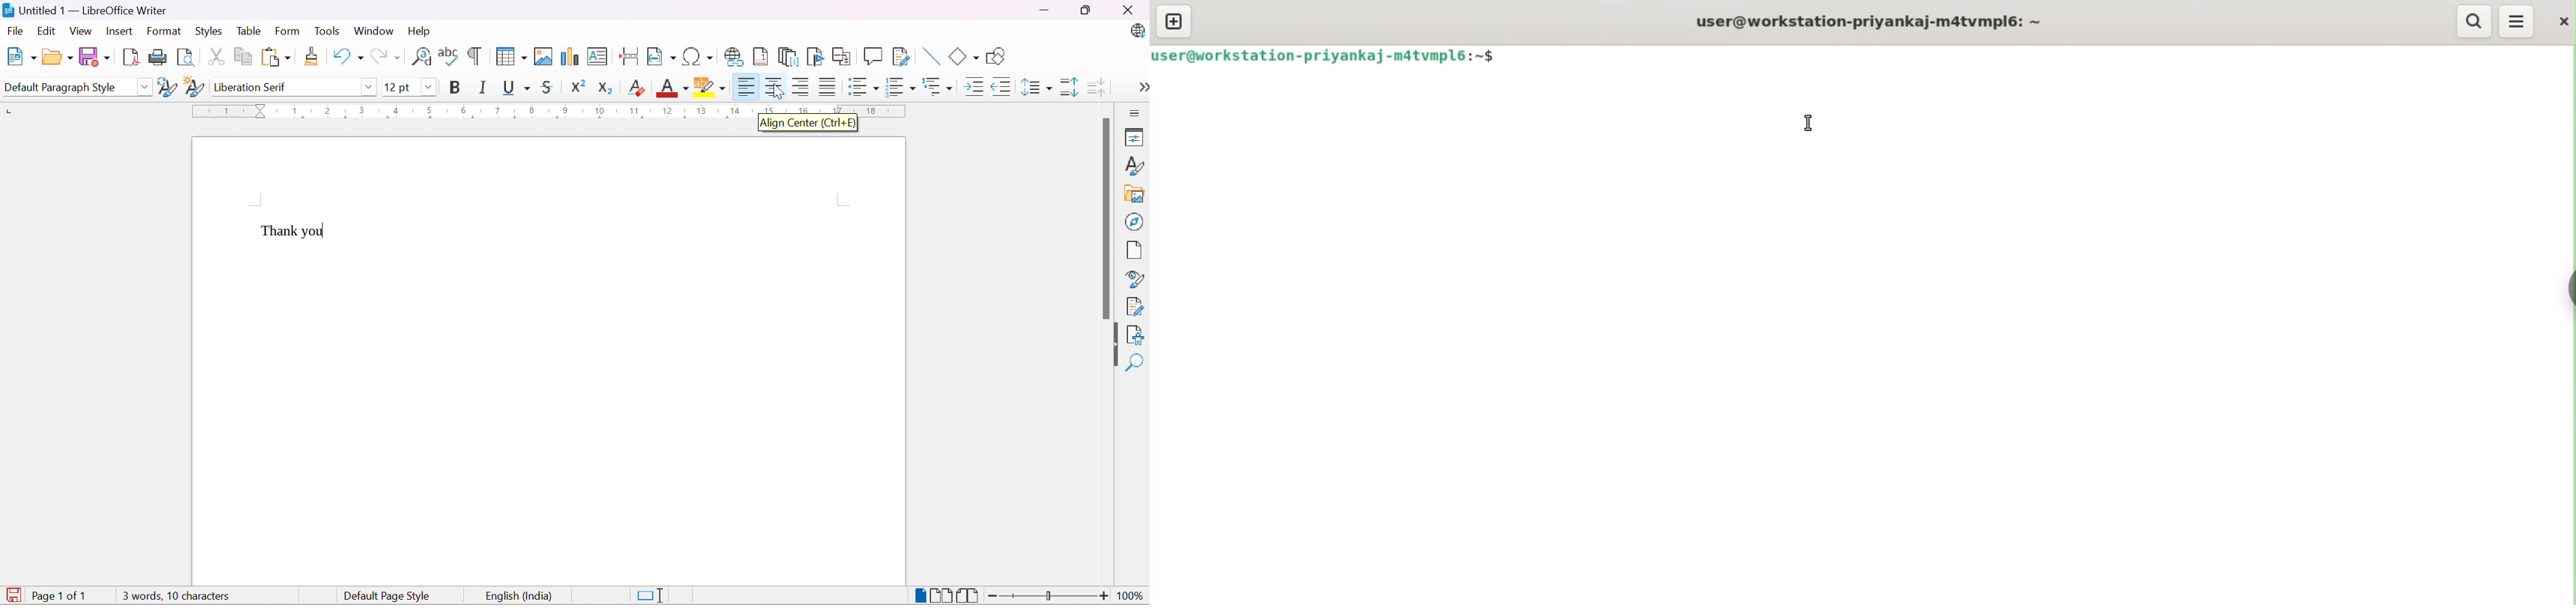 This screenshot has width=2576, height=616. What do you see at coordinates (972, 86) in the screenshot?
I see `Increase Indent` at bounding box center [972, 86].